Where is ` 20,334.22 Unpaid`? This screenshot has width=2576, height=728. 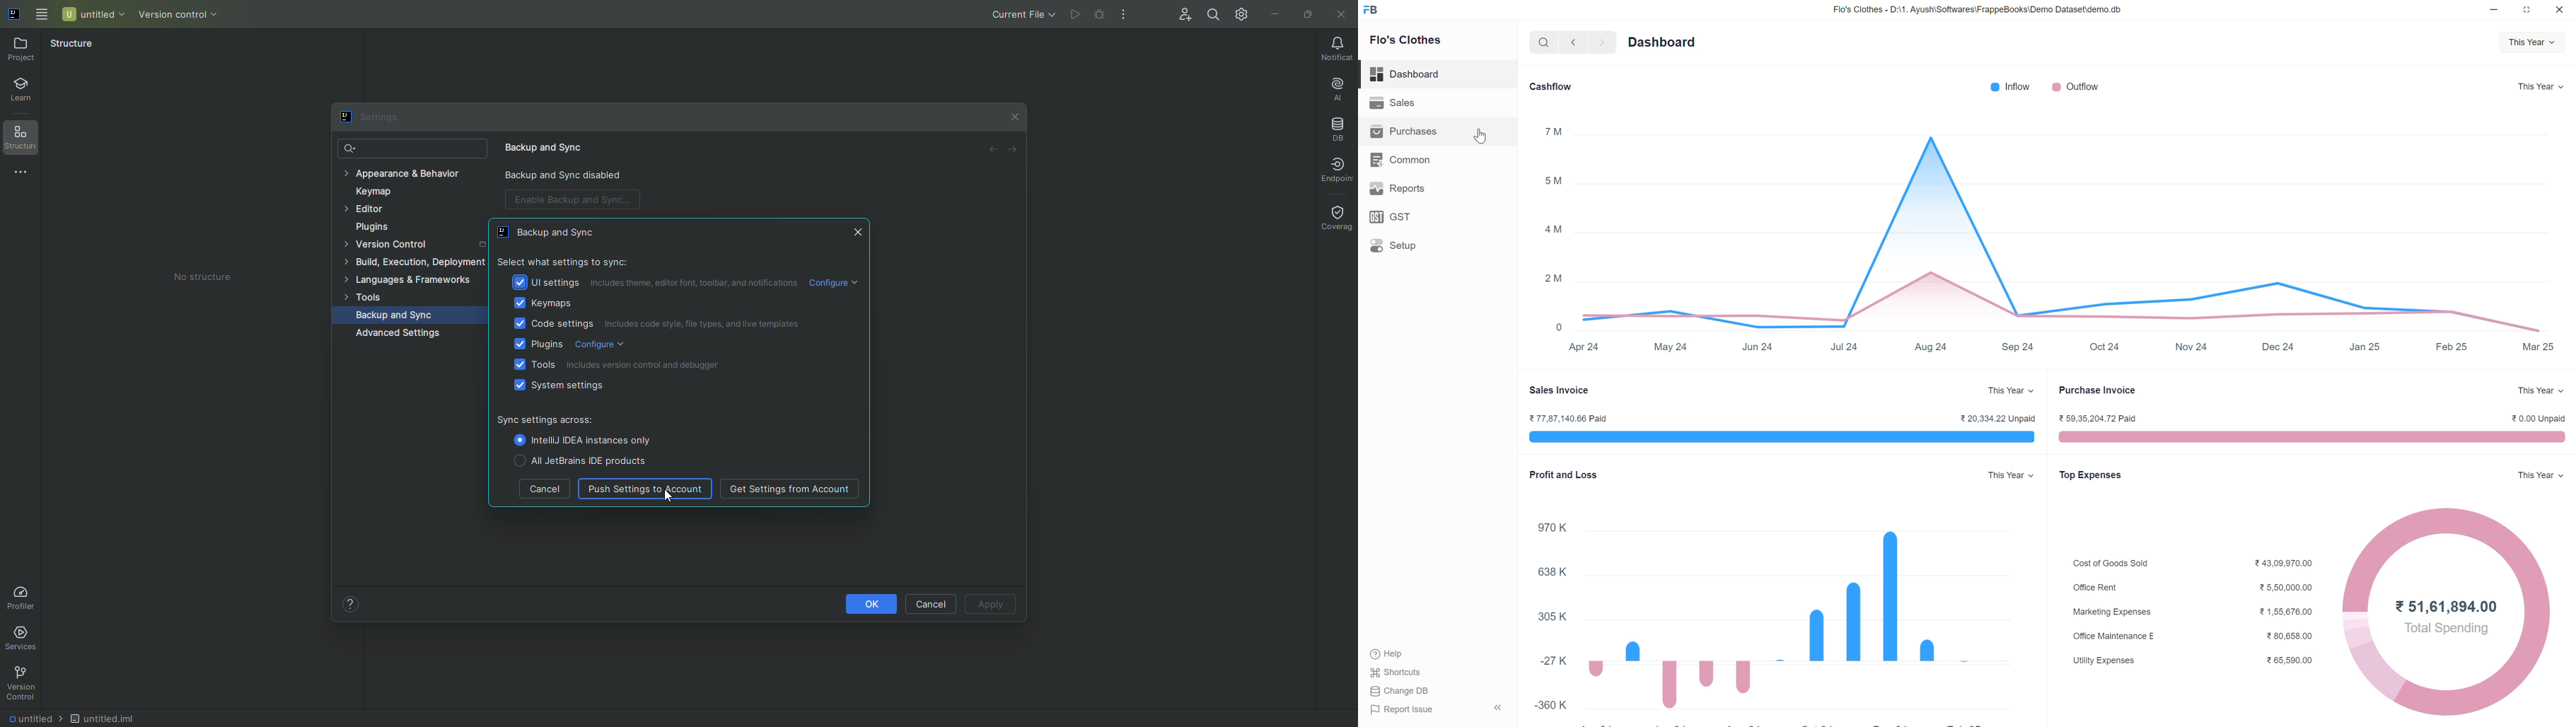  20,334.22 Unpaid is located at coordinates (1999, 418).